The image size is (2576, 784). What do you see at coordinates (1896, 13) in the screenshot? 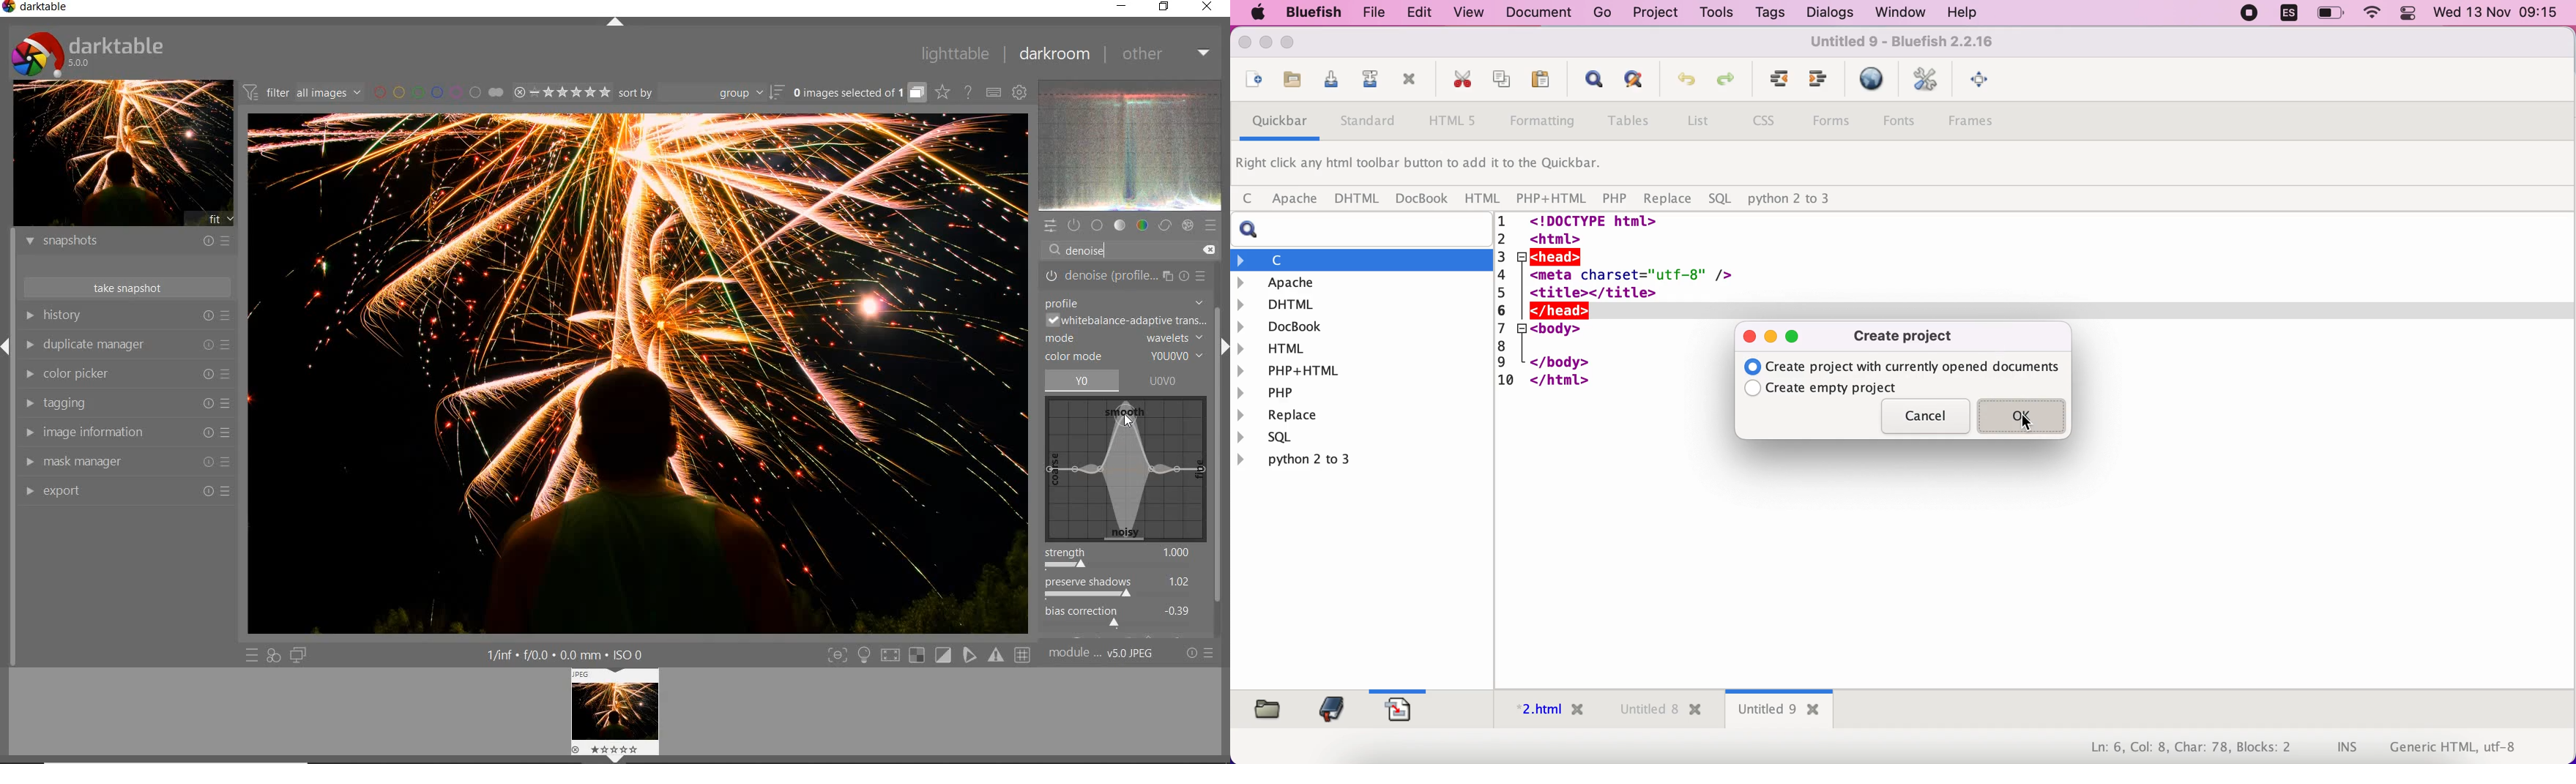
I see `window` at bounding box center [1896, 13].